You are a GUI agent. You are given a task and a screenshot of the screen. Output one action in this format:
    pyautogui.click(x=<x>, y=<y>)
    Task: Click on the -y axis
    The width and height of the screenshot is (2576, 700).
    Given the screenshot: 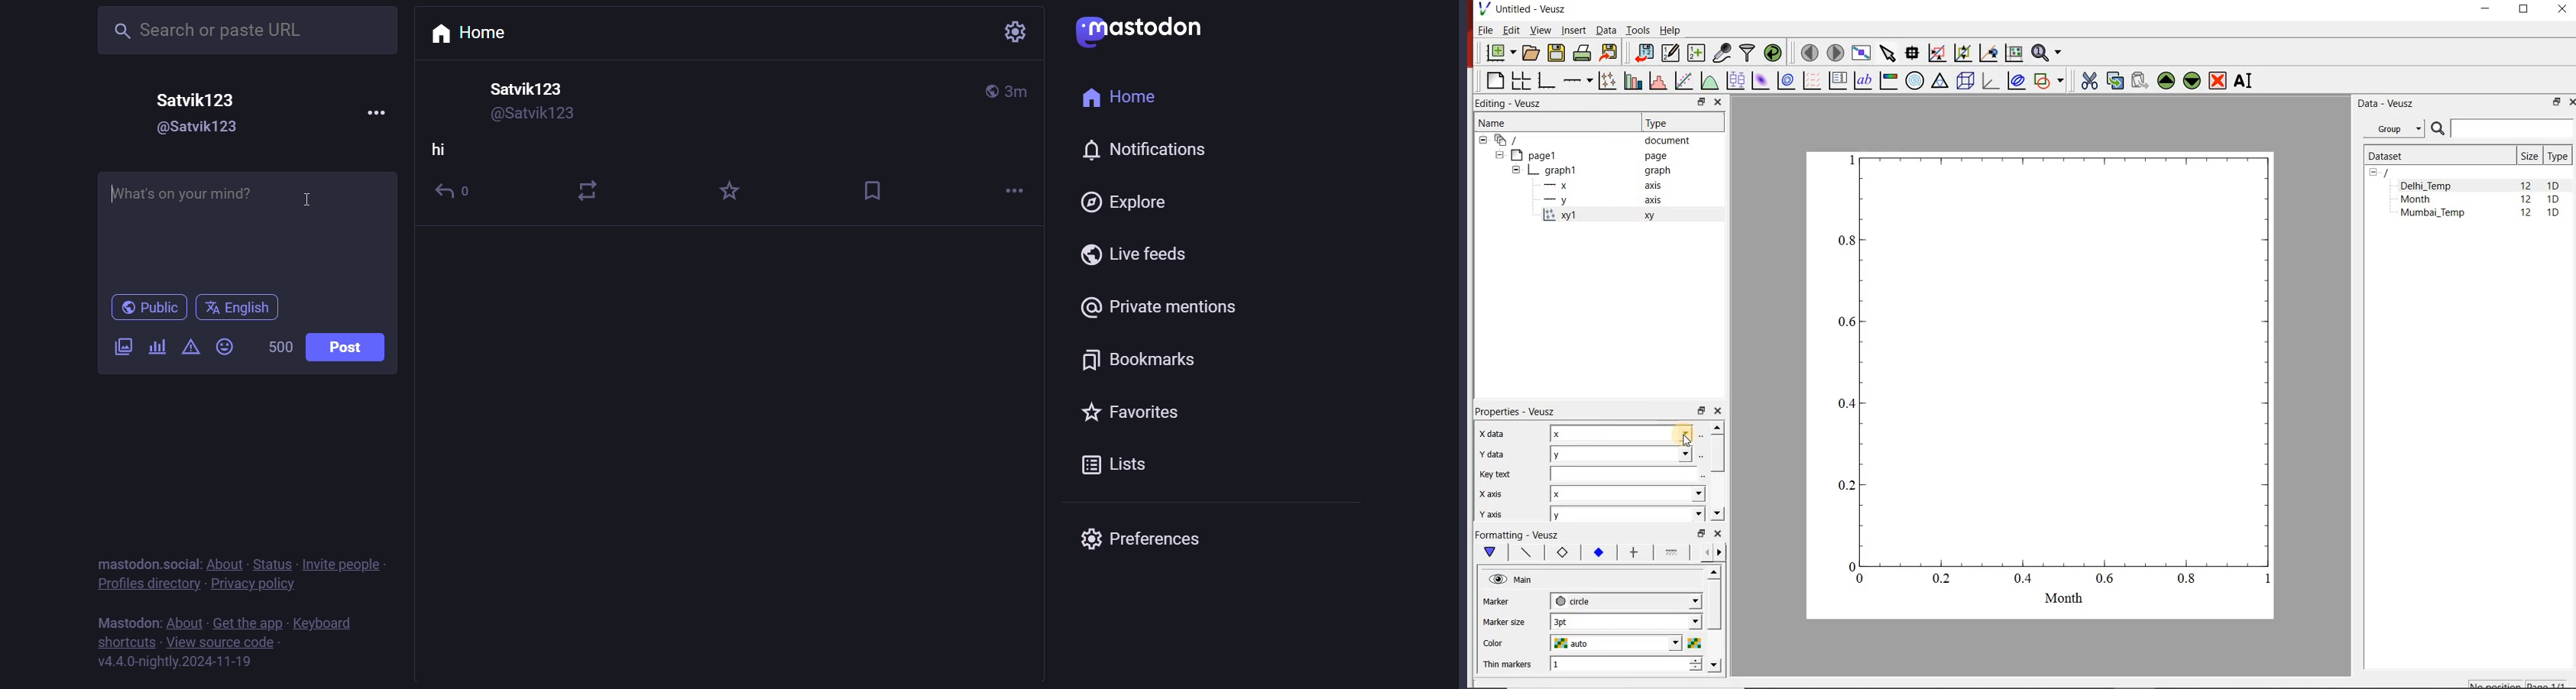 What is the action you would take?
    pyautogui.click(x=1597, y=201)
    